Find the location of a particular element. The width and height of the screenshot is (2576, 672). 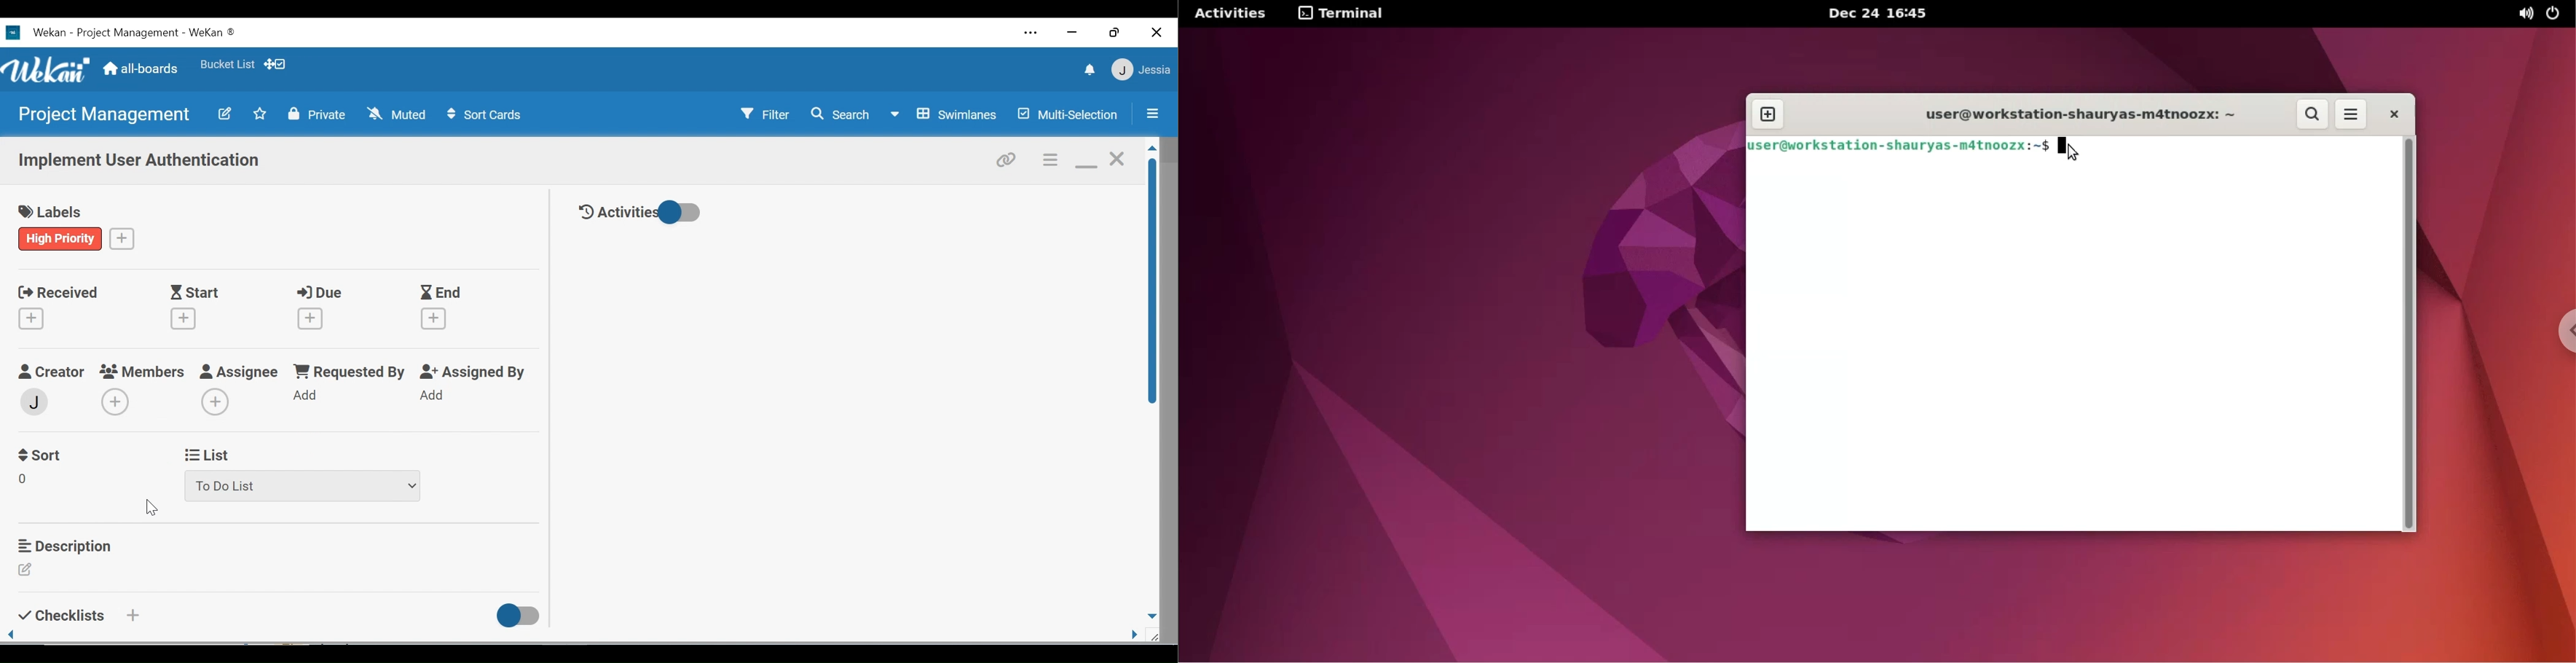

Received is located at coordinates (54, 308).